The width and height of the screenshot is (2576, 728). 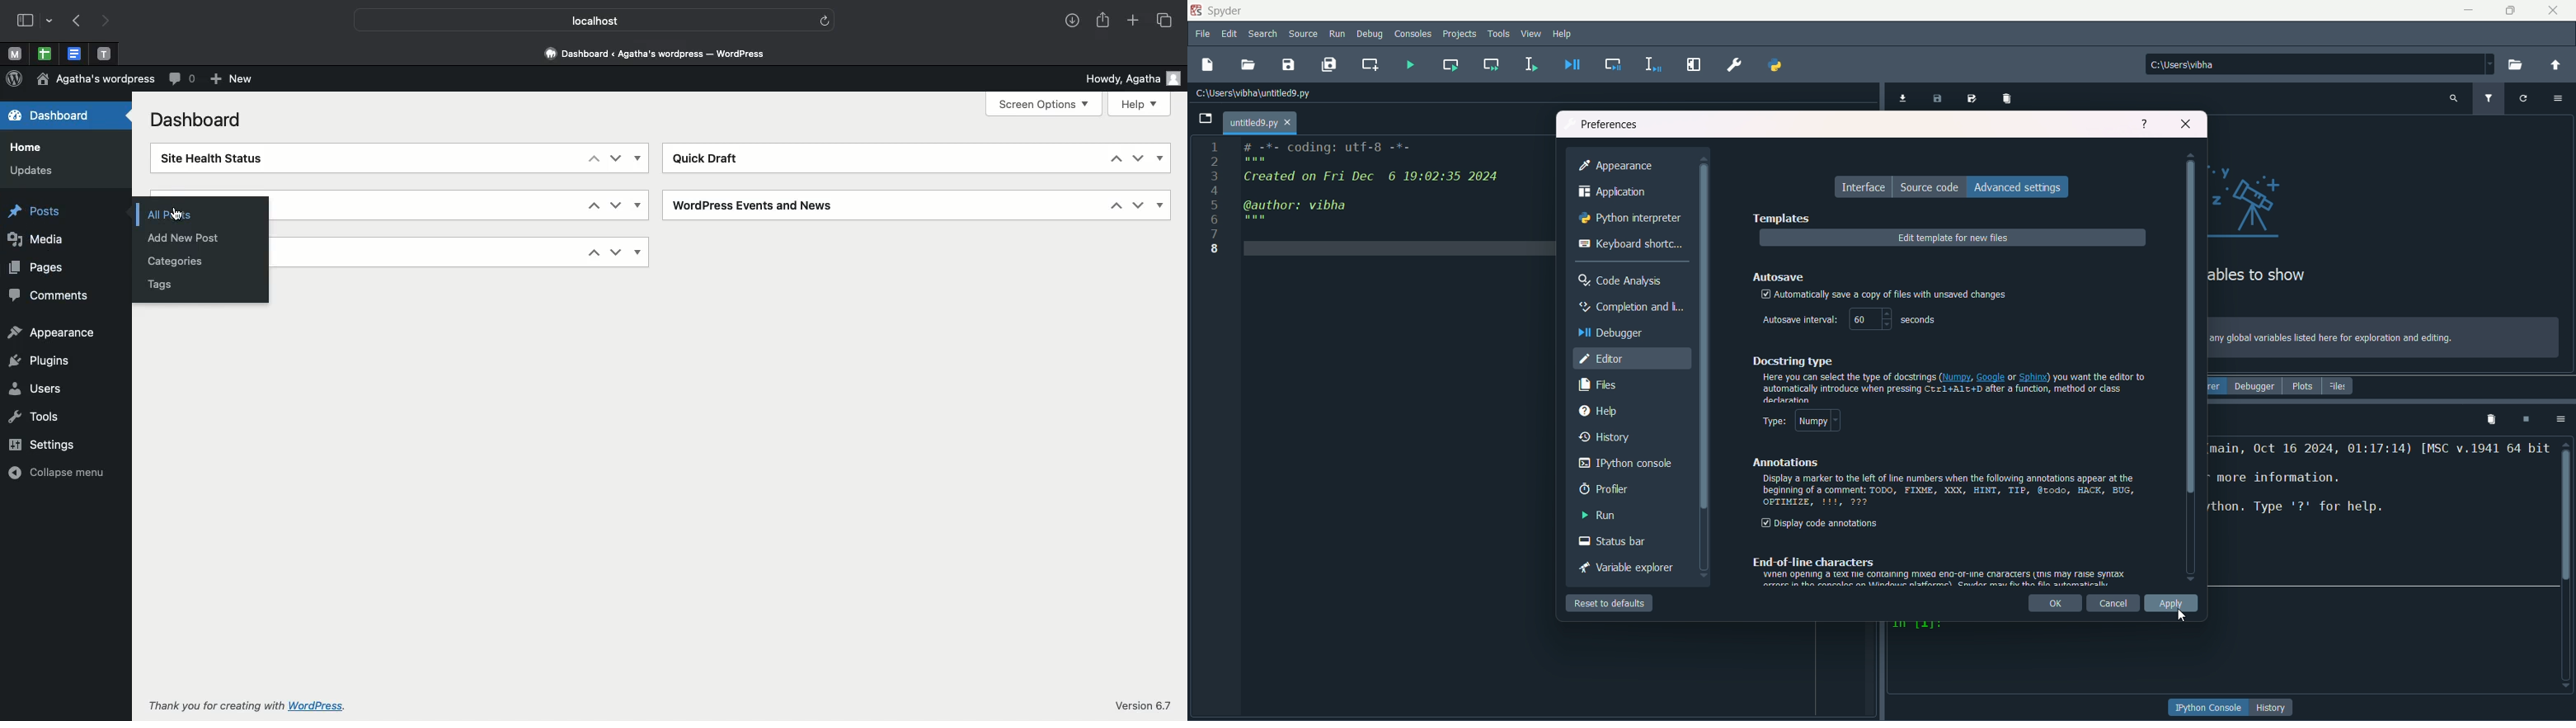 What do you see at coordinates (1407, 64) in the screenshot?
I see `run file` at bounding box center [1407, 64].